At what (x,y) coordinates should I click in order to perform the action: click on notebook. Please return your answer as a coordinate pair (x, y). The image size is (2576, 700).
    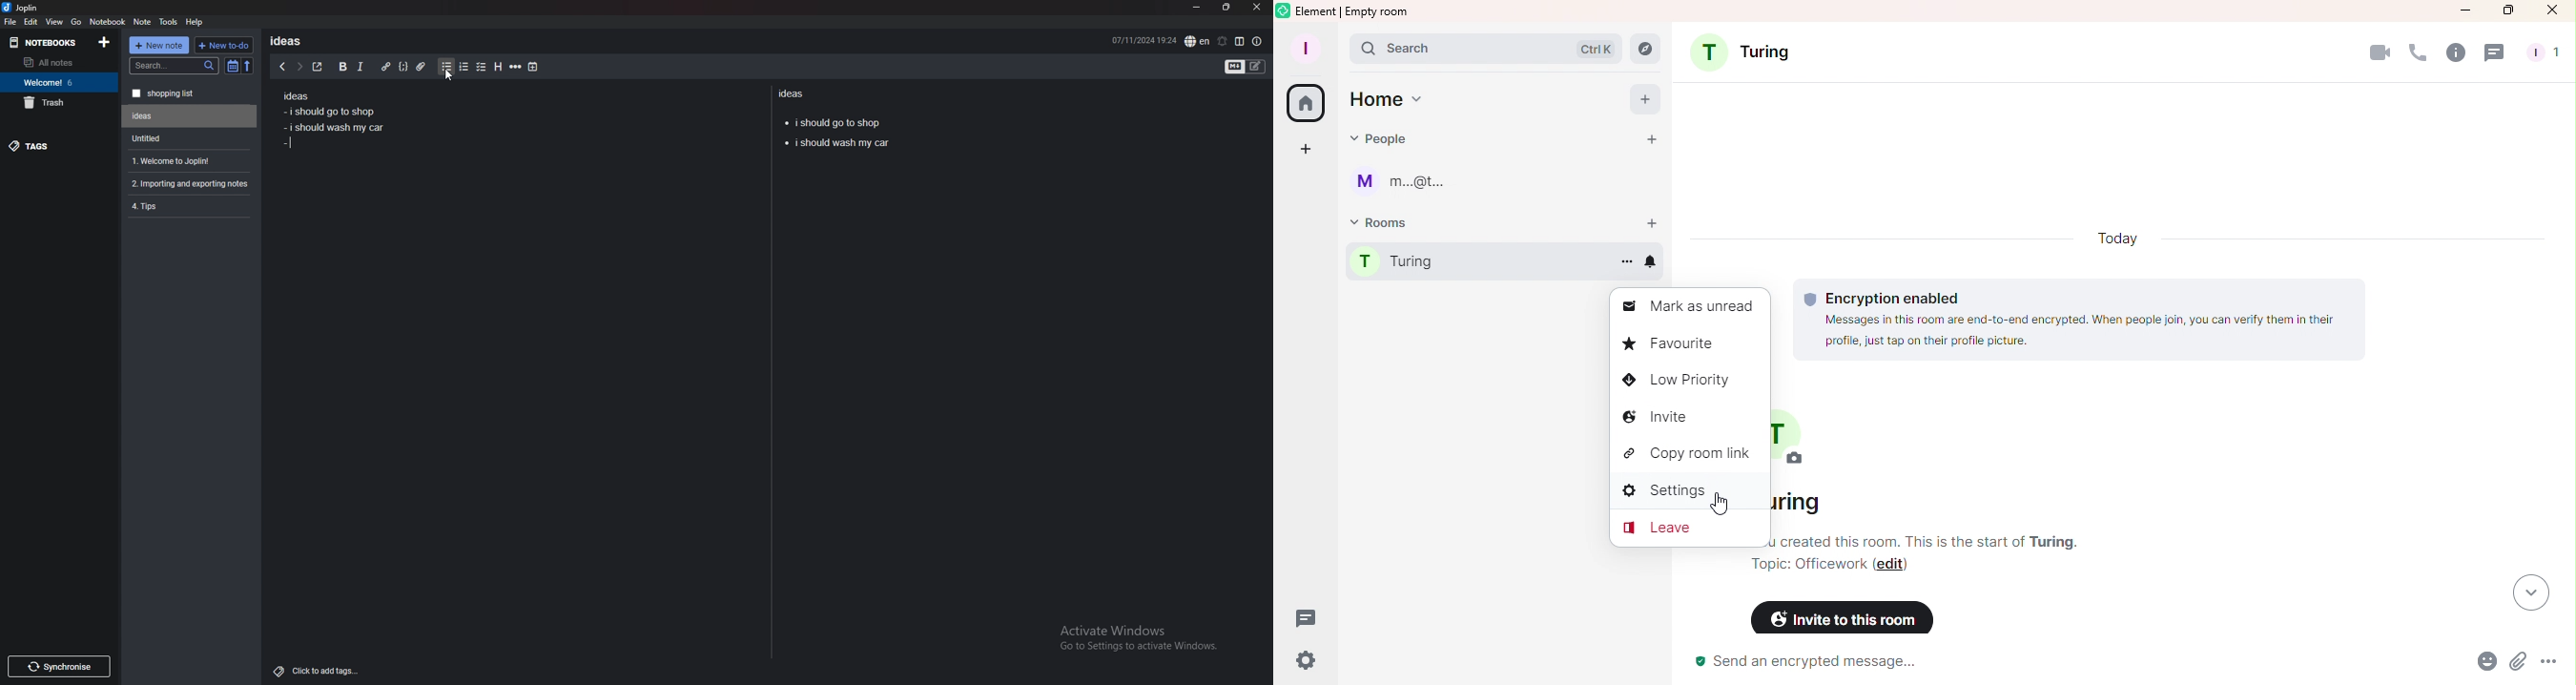
    Looking at the image, I should click on (107, 21).